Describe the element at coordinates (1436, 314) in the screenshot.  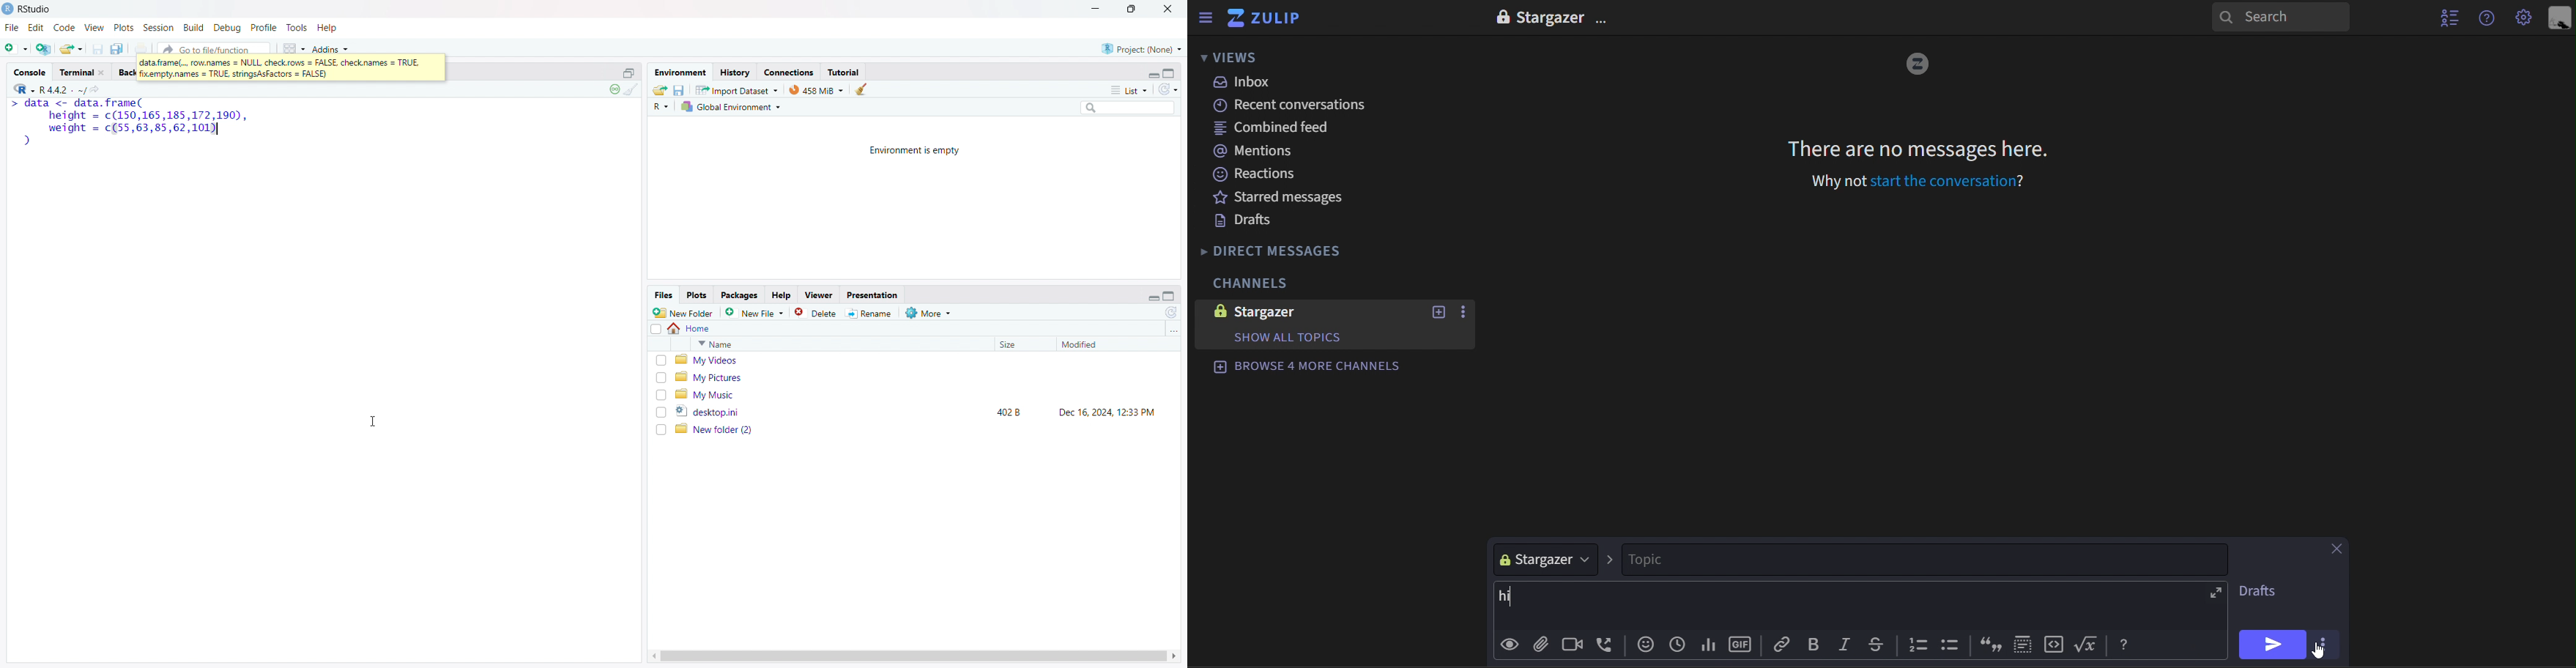
I see `new topic` at that location.